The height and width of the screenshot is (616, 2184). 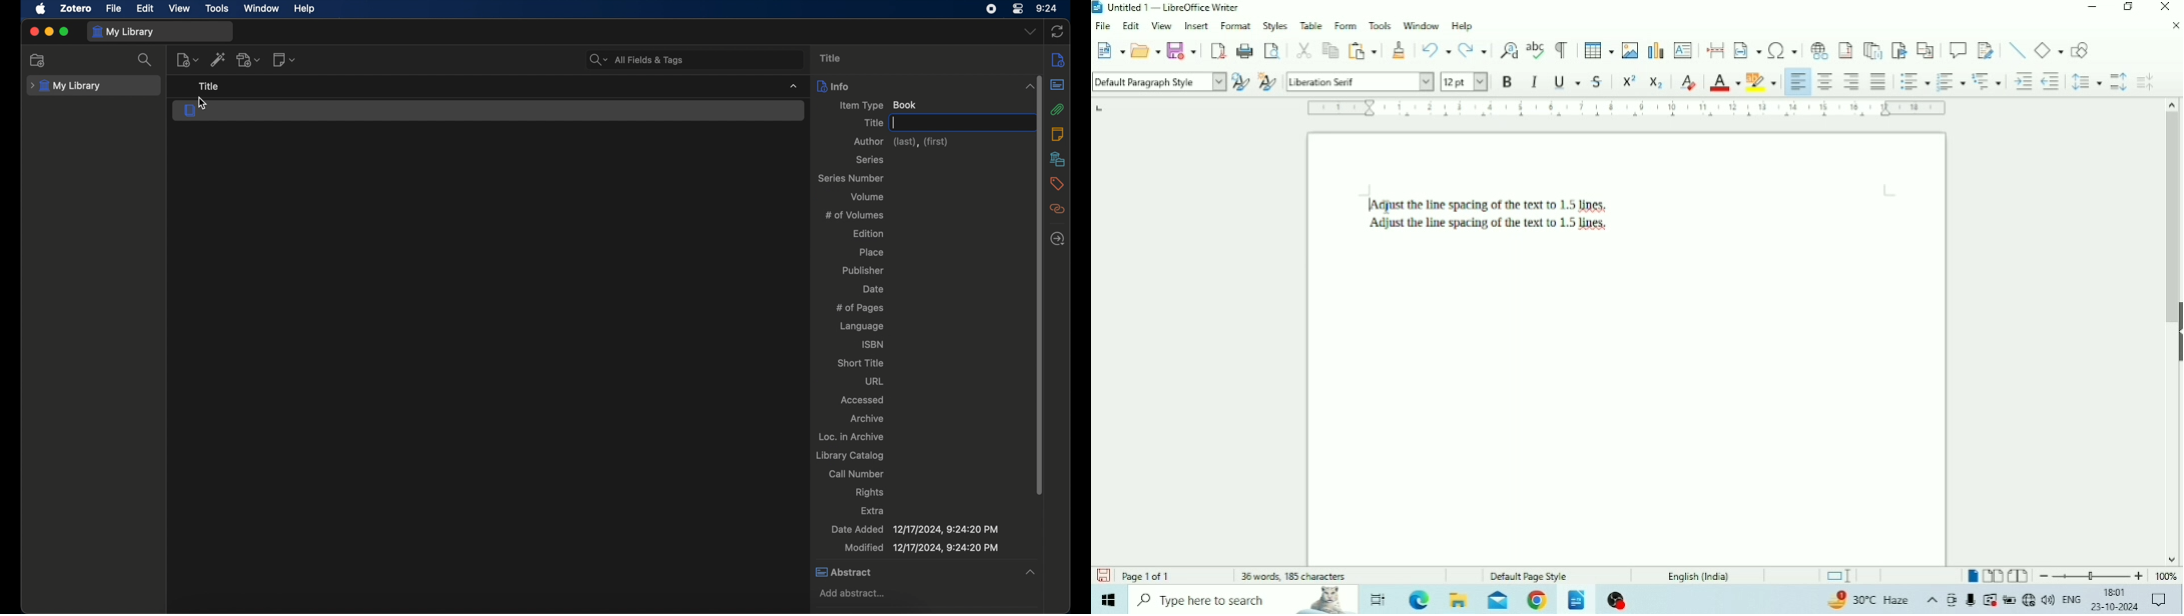 What do you see at coordinates (1986, 48) in the screenshot?
I see `Show Track Changes Functions` at bounding box center [1986, 48].